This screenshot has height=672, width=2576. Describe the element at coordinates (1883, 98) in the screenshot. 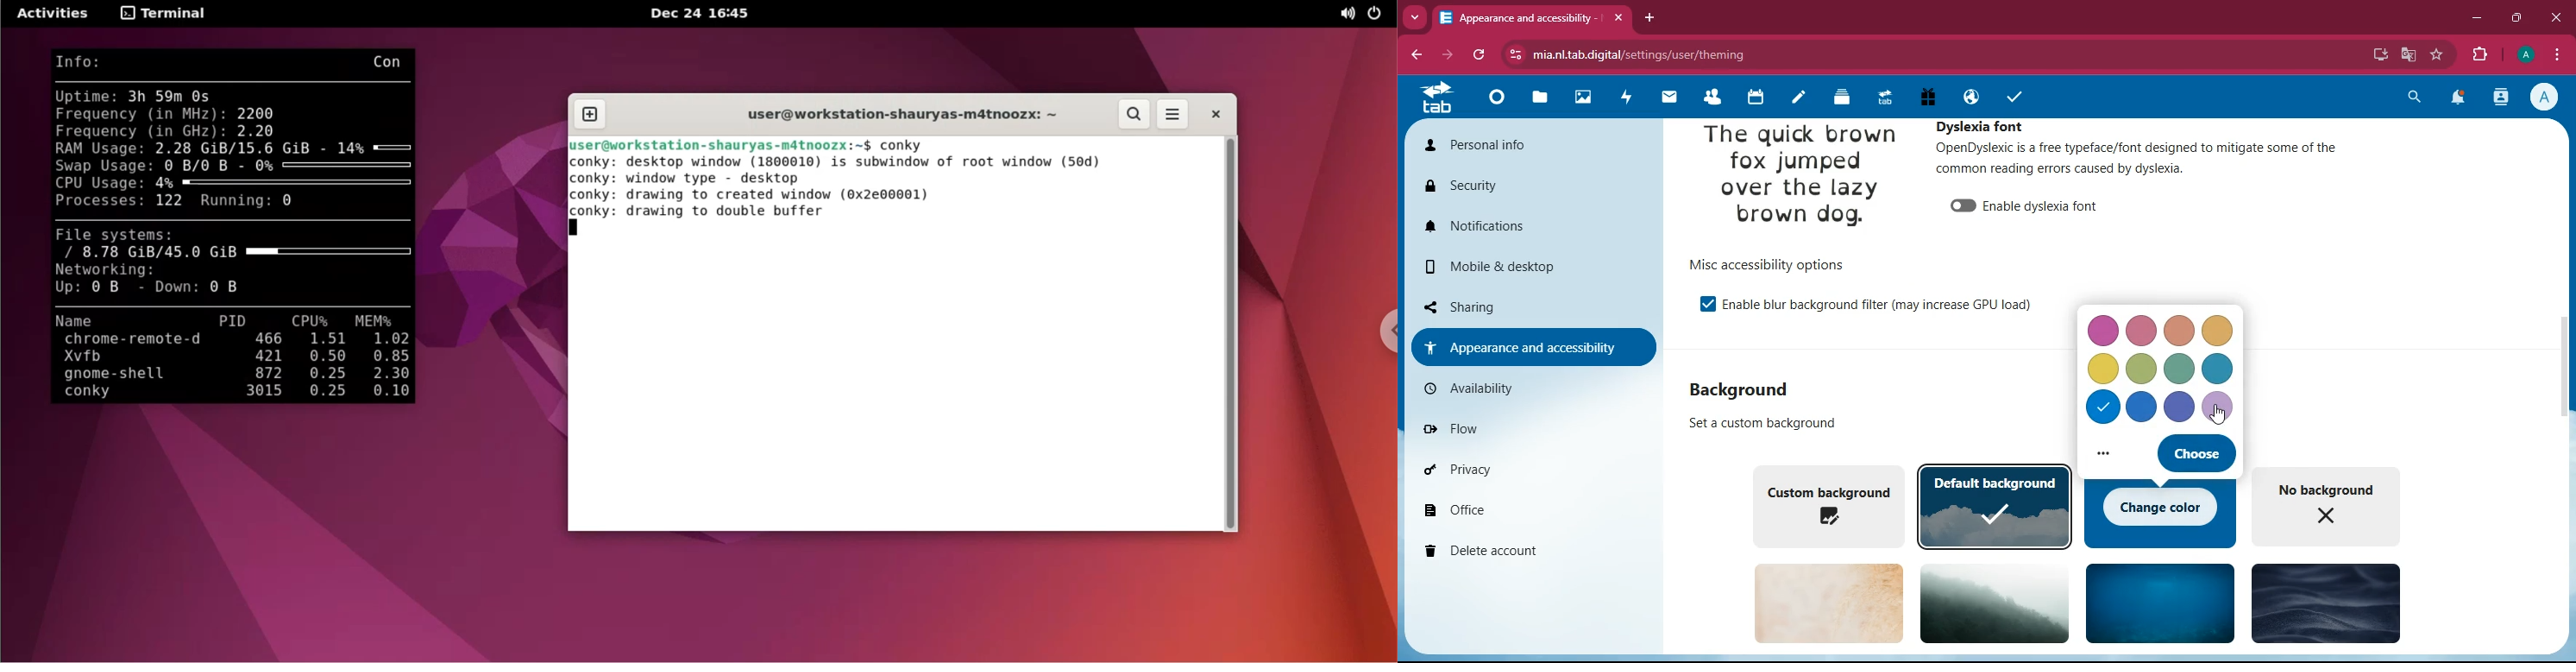

I see `tab` at that location.